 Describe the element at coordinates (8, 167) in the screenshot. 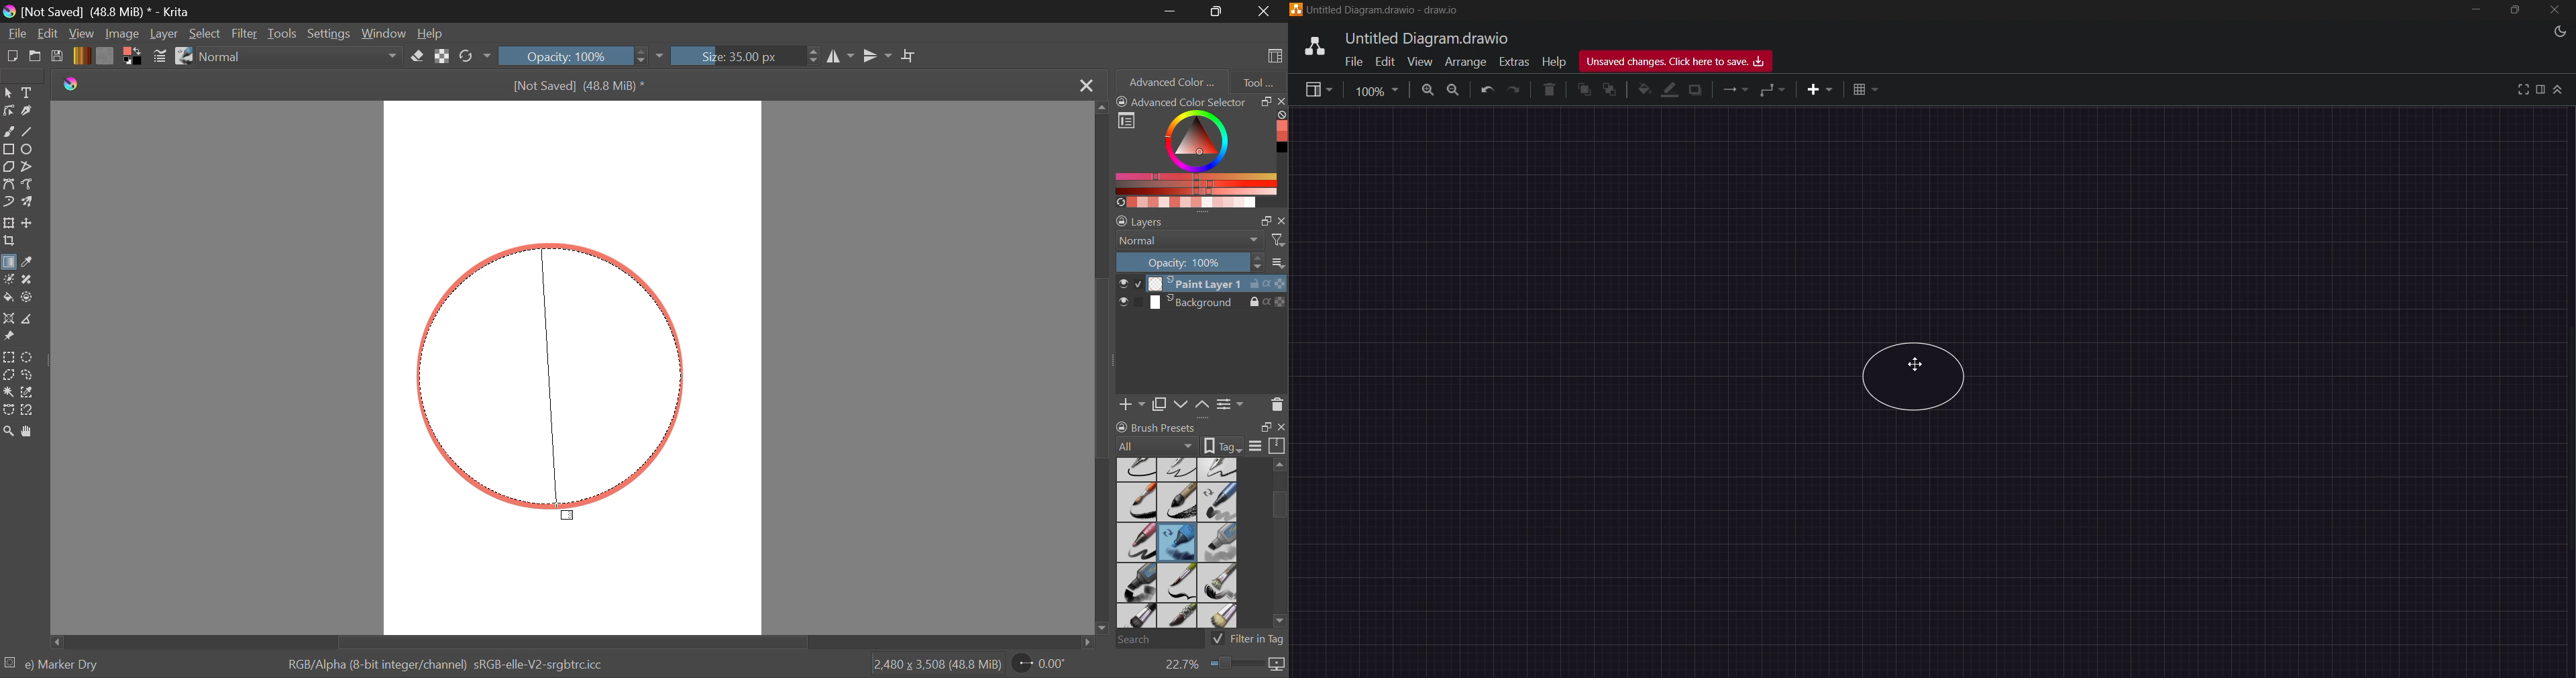

I see `Polygon Tool` at that location.